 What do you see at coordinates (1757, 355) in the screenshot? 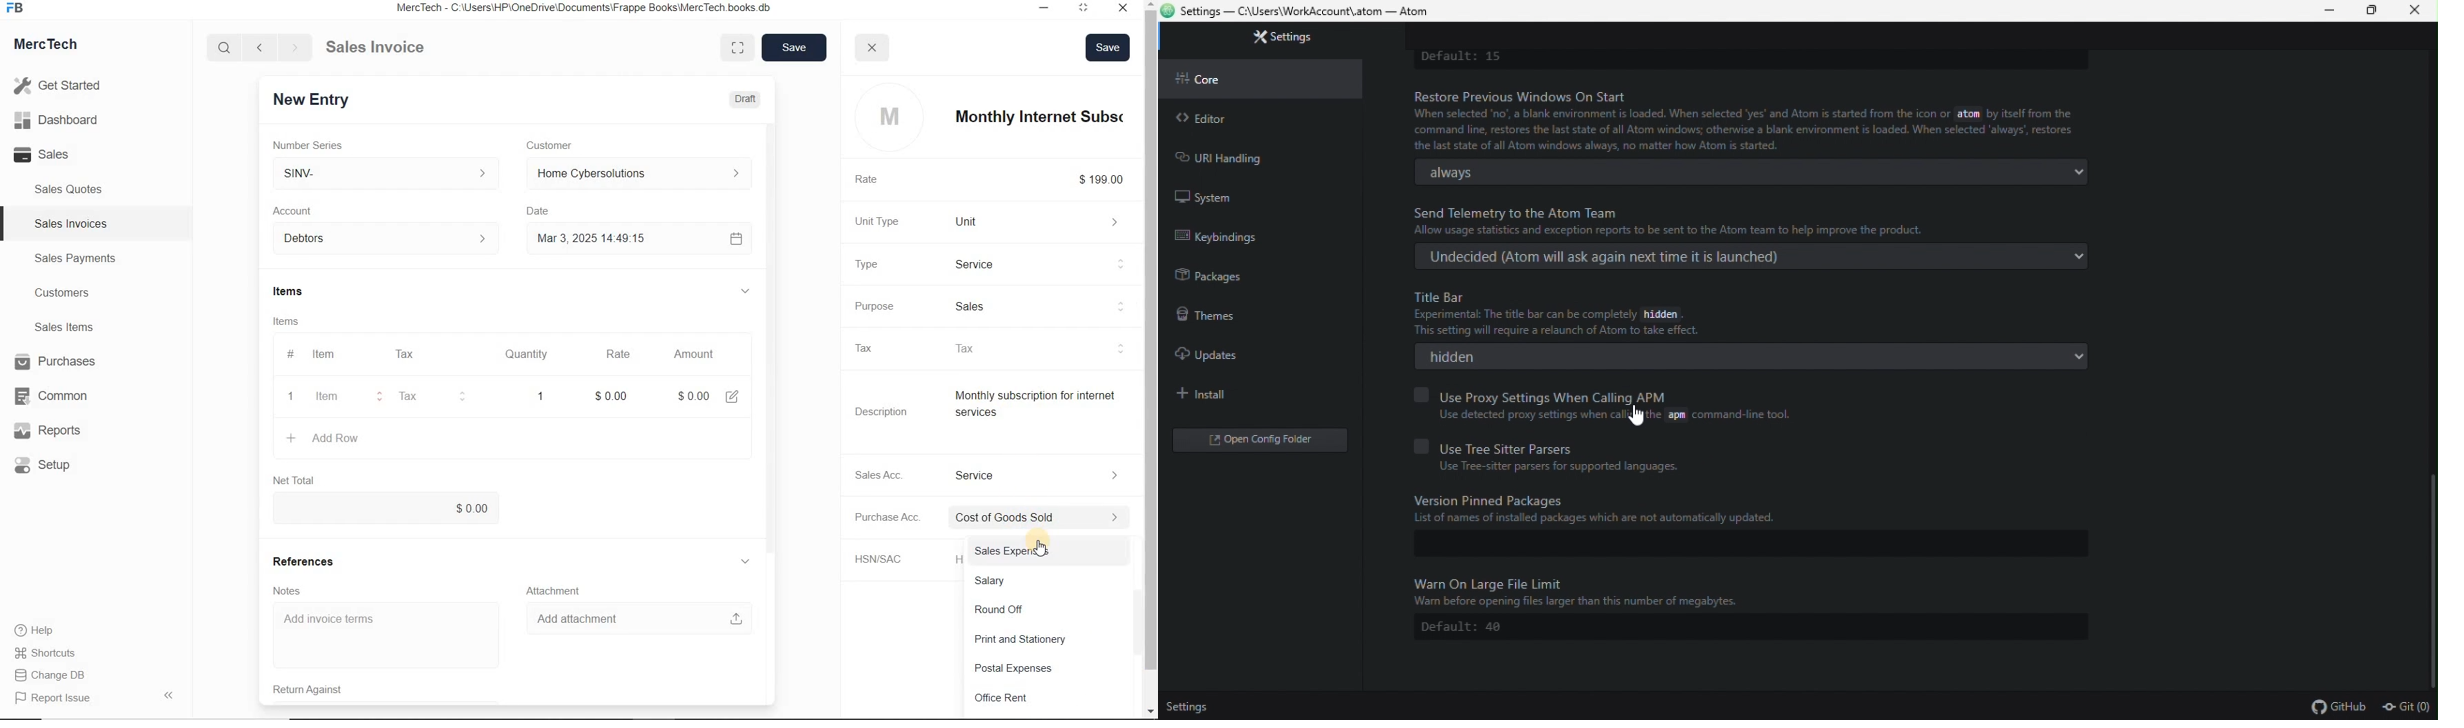
I see `hidden` at bounding box center [1757, 355].